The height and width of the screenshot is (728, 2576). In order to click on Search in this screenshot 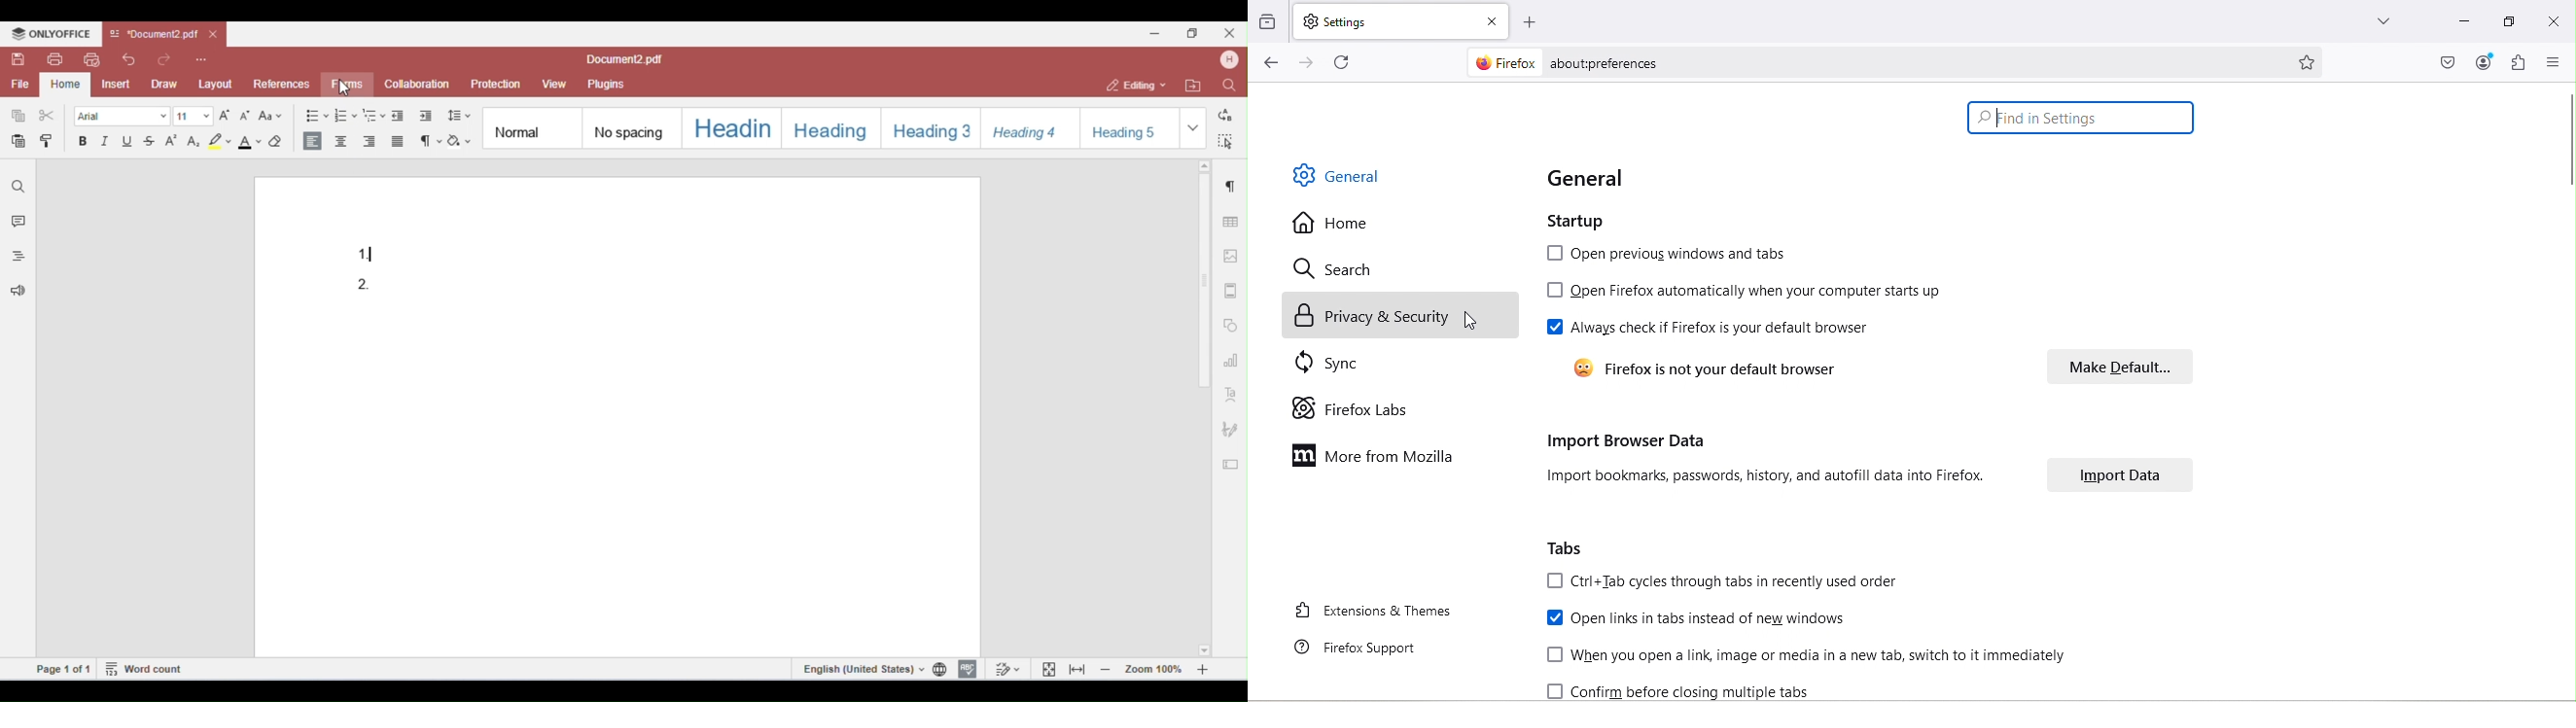, I will do `click(1339, 270)`.